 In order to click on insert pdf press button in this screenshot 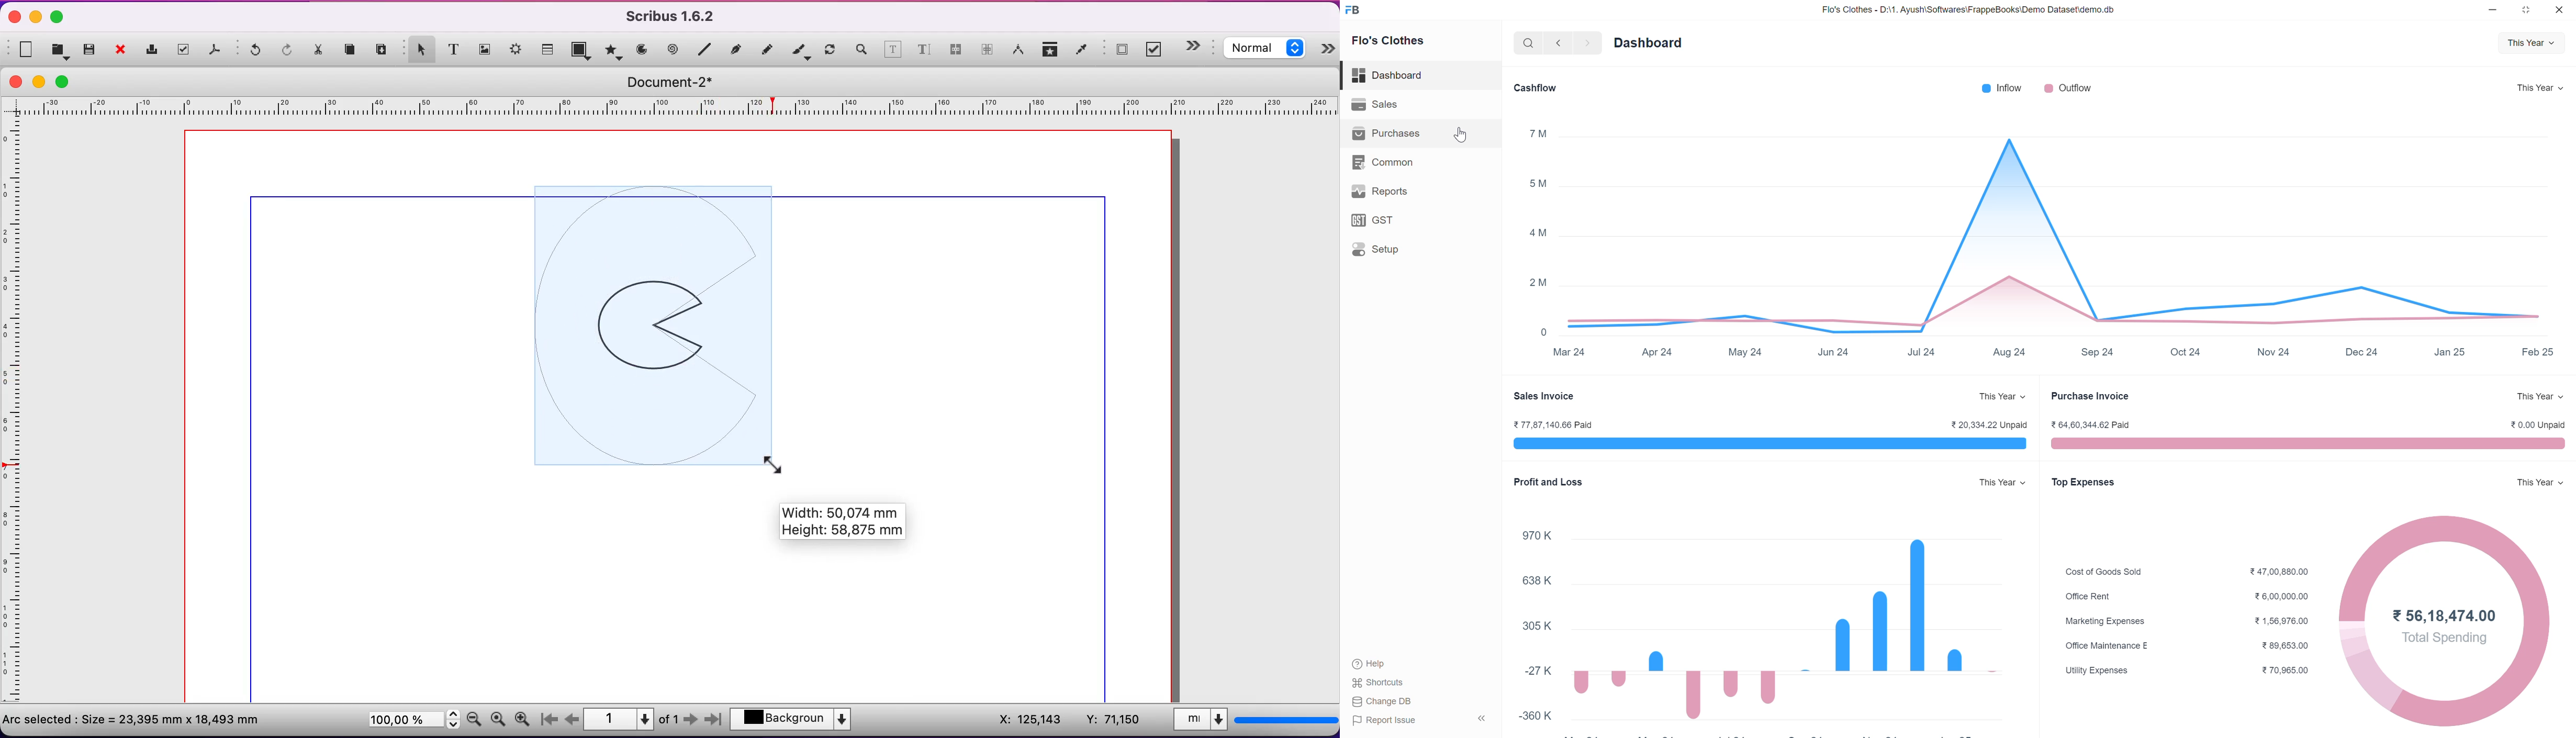, I will do `click(1118, 50)`.